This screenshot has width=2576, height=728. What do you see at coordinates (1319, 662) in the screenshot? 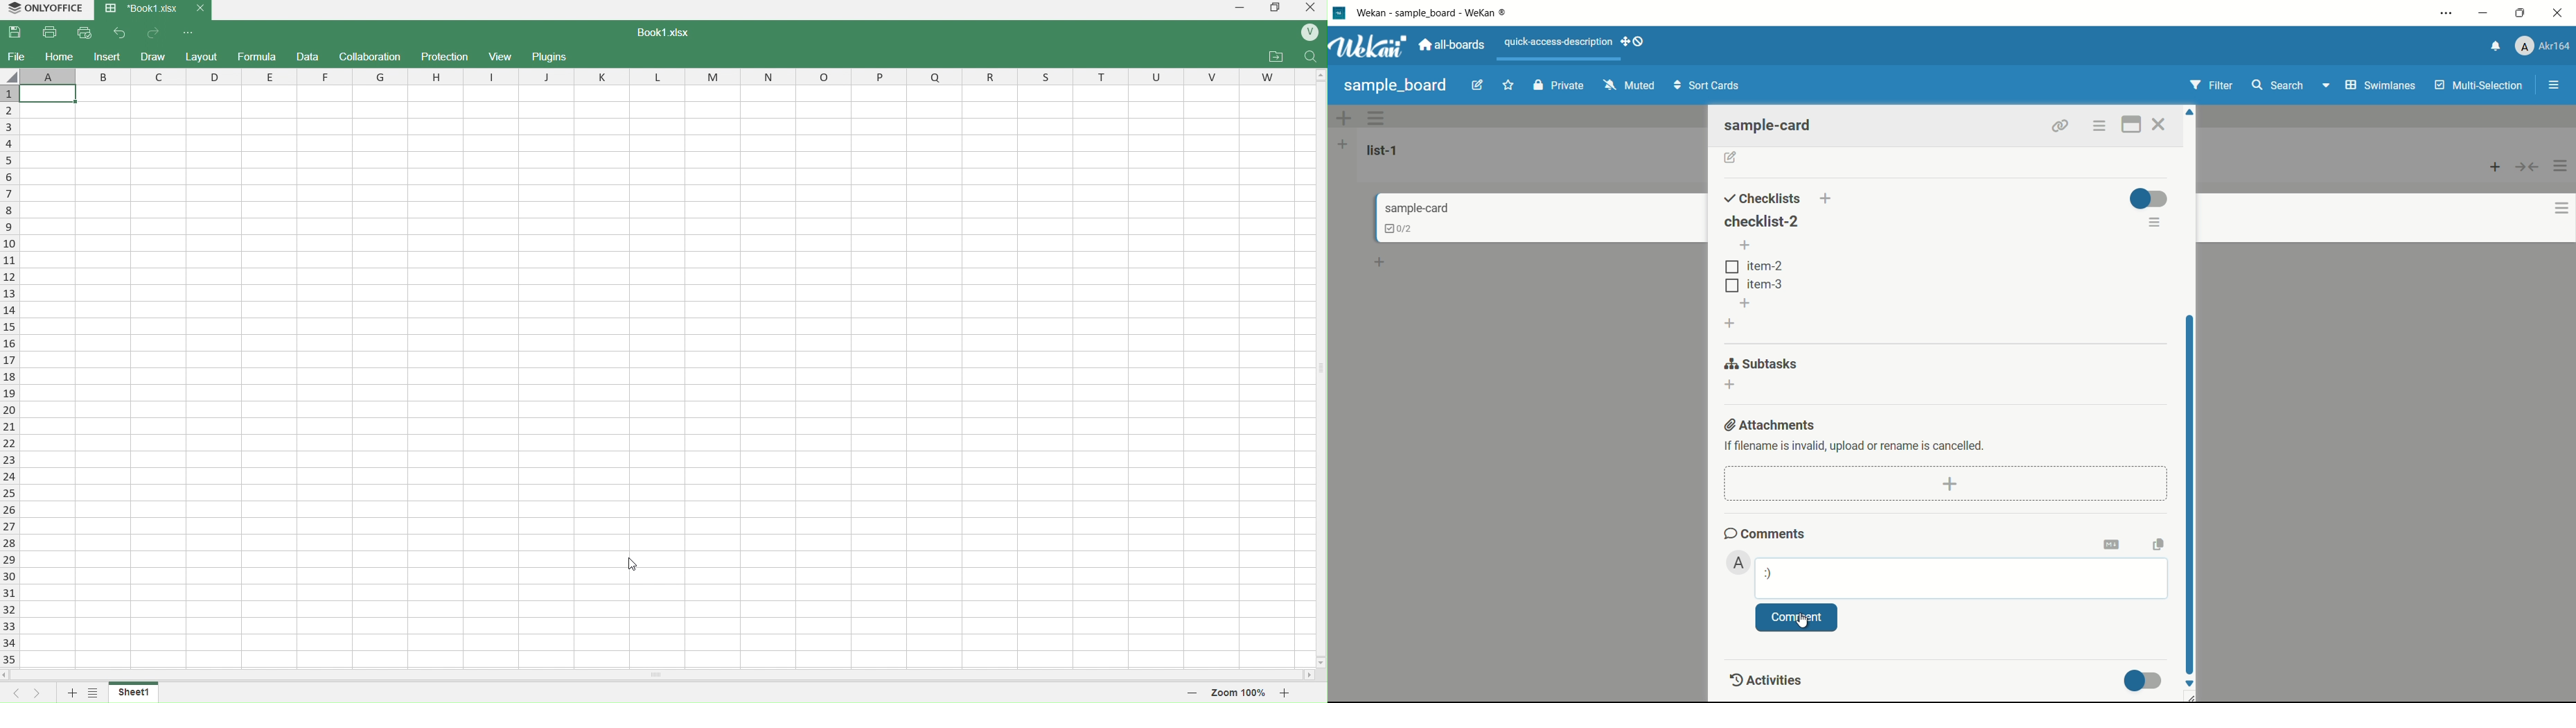
I see `move down` at bounding box center [1319, 662].